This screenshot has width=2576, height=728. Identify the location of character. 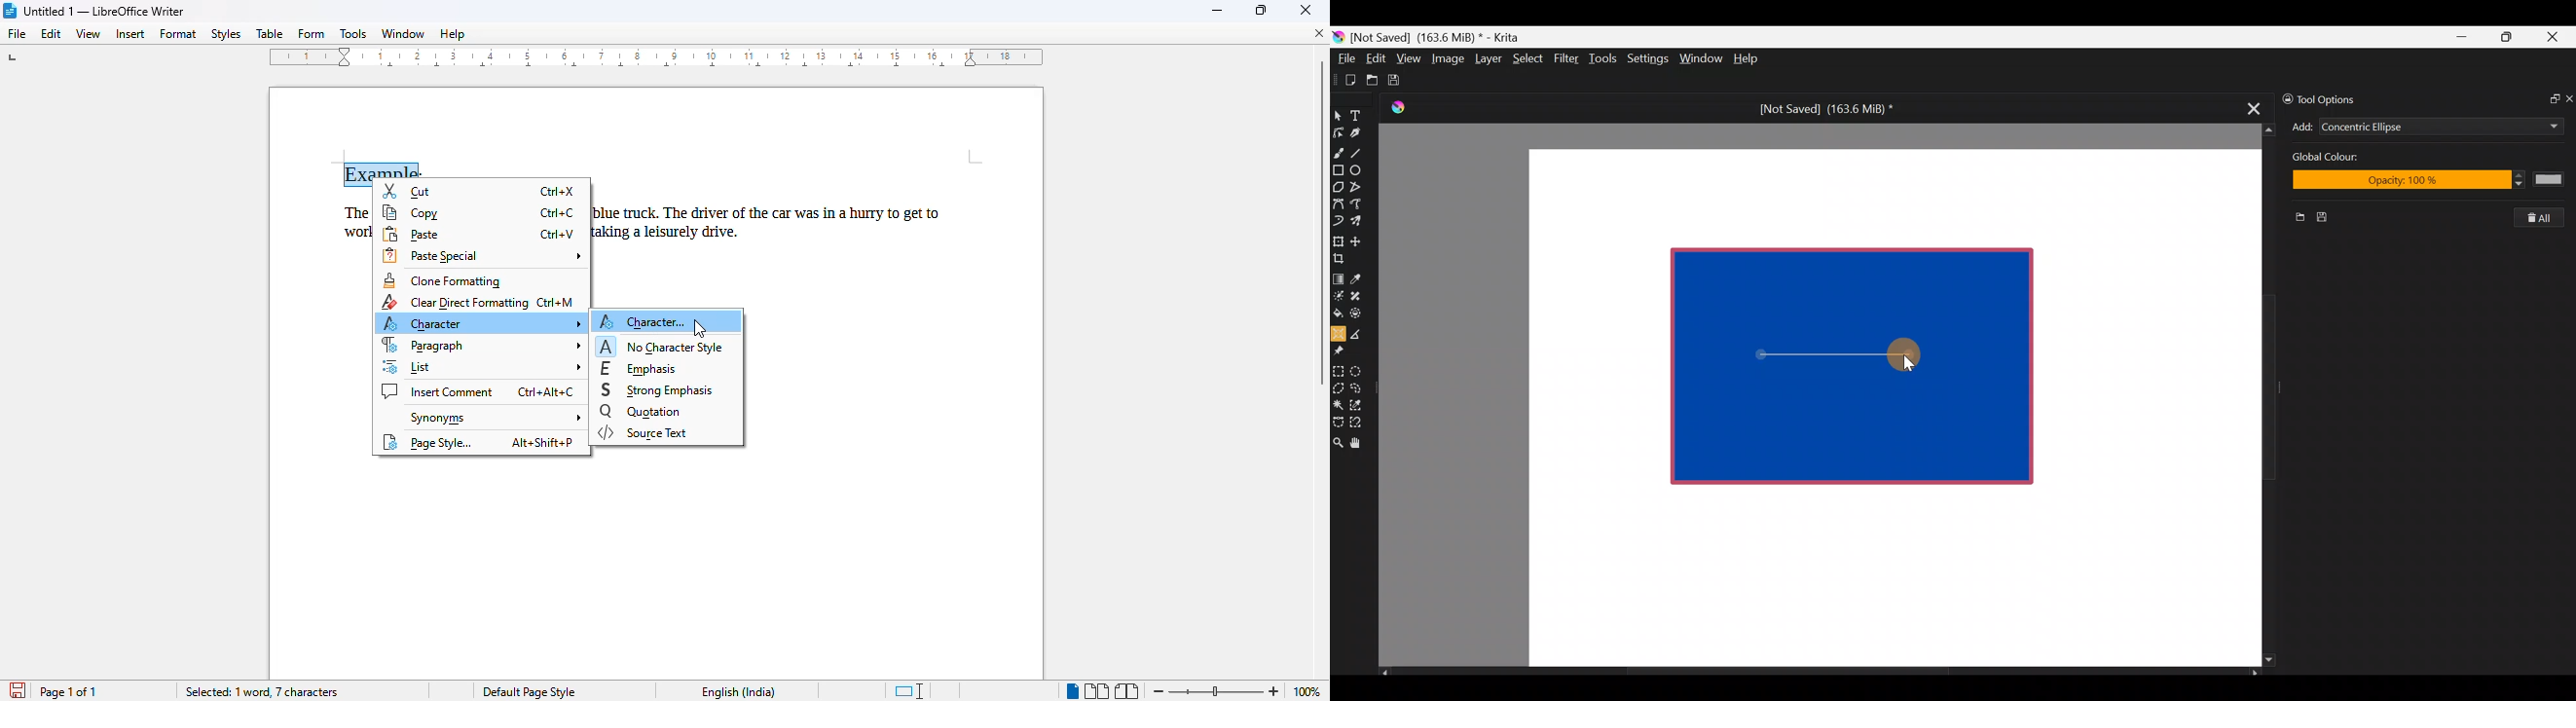
(482, 323).